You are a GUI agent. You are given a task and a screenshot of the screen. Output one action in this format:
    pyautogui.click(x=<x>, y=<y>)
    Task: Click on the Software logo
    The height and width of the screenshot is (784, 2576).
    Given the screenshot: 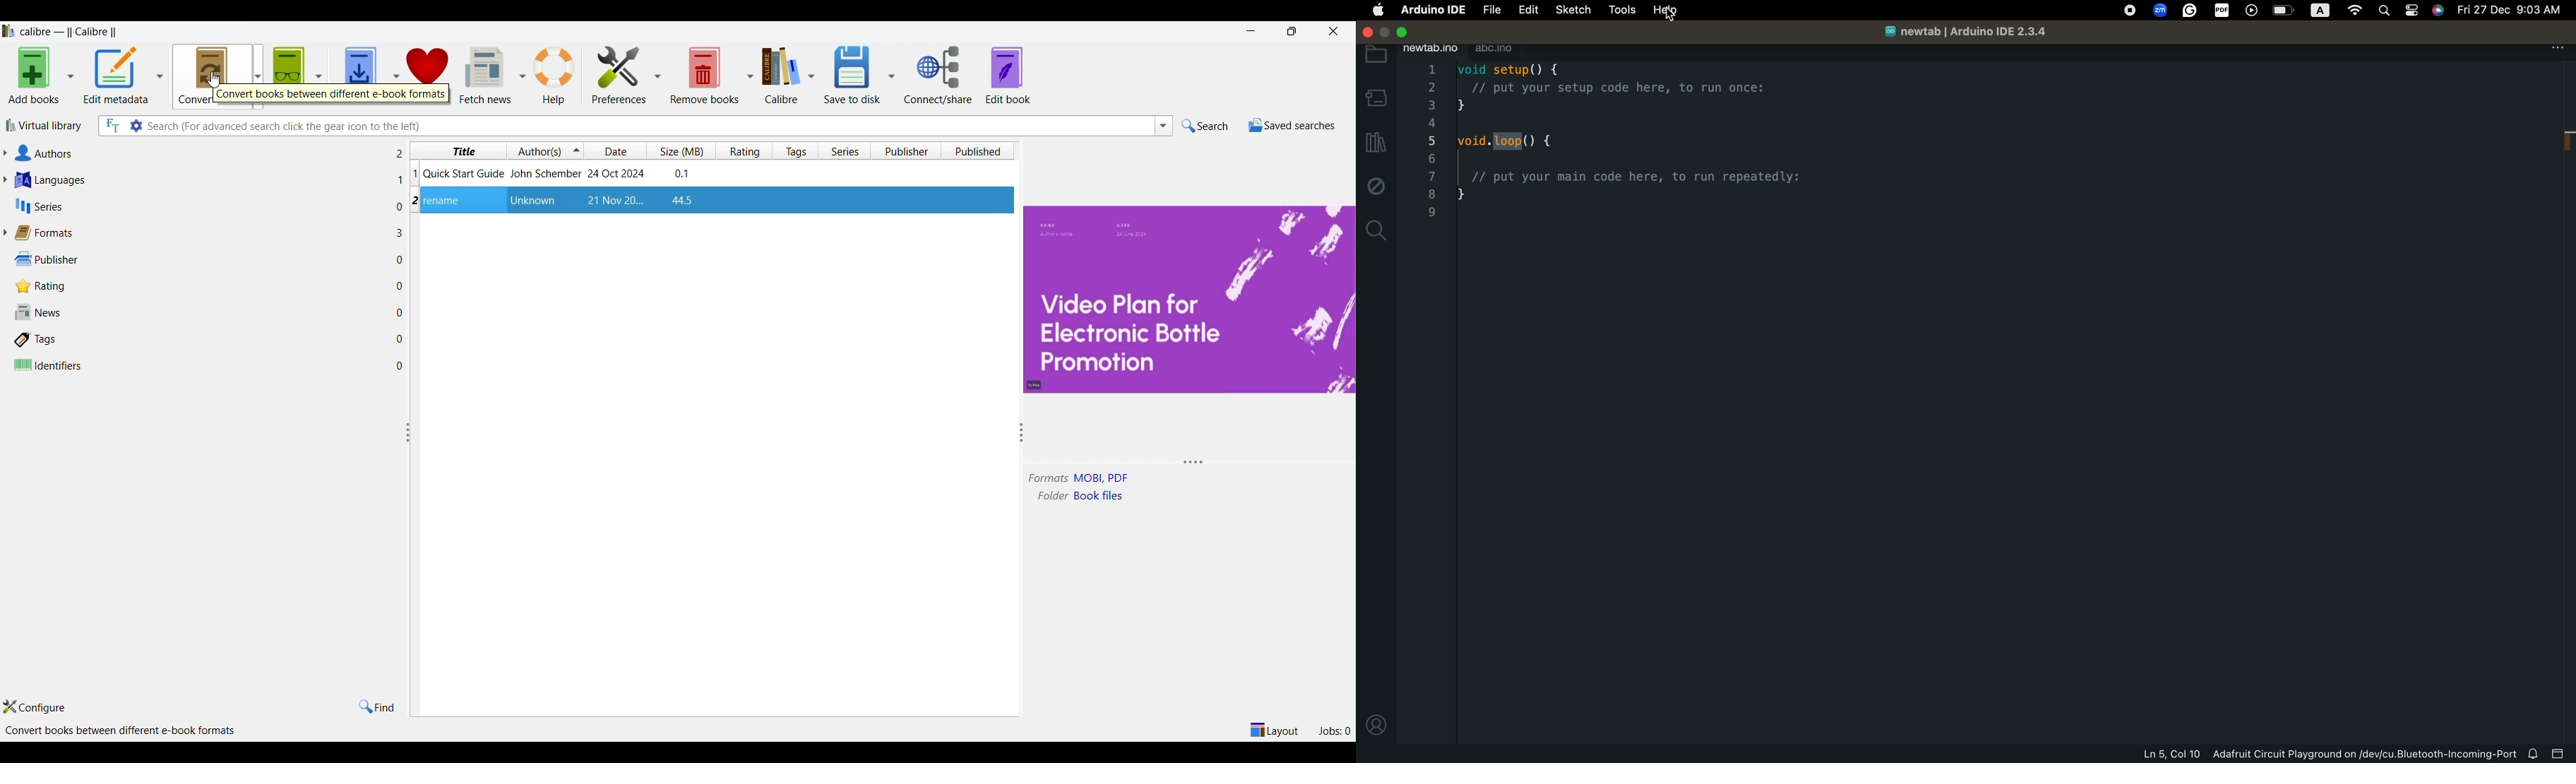 What is the action you would take?
    pyautogui.click(x=9, y=31)
    